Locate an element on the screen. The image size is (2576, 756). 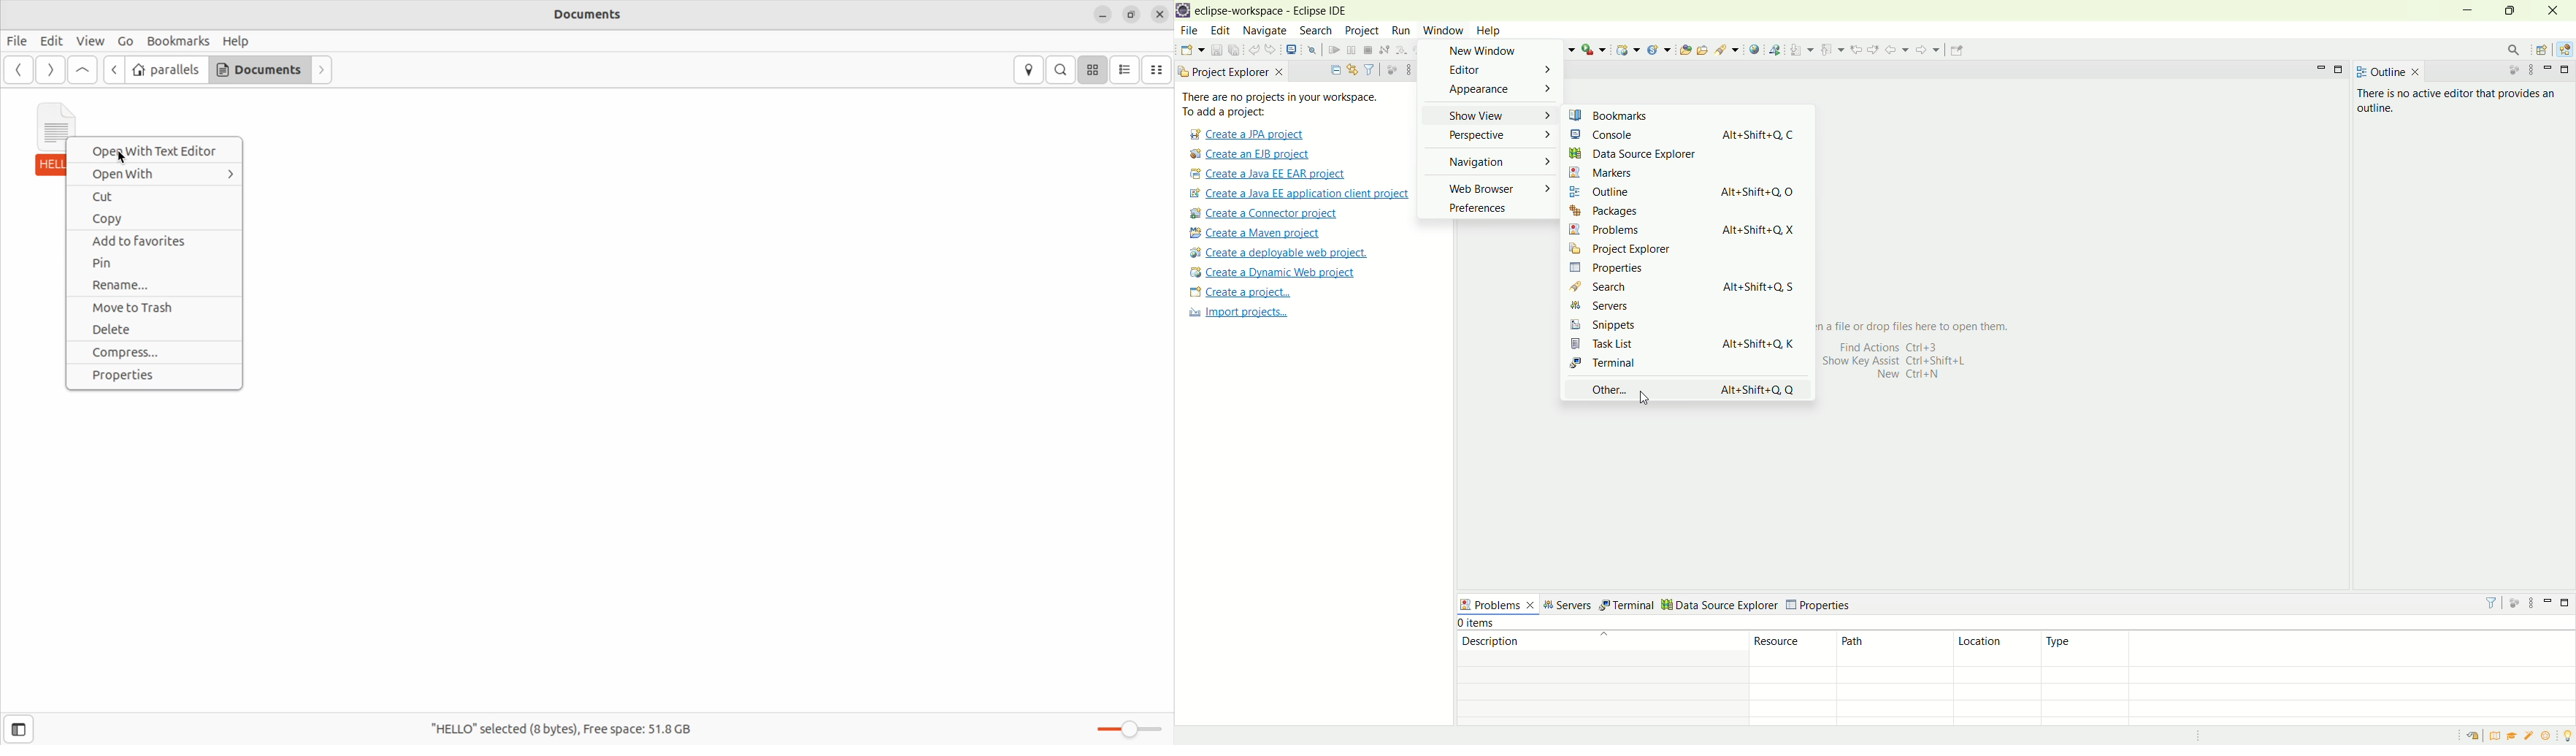
open a terminal is located at coordinates (1291, 50).